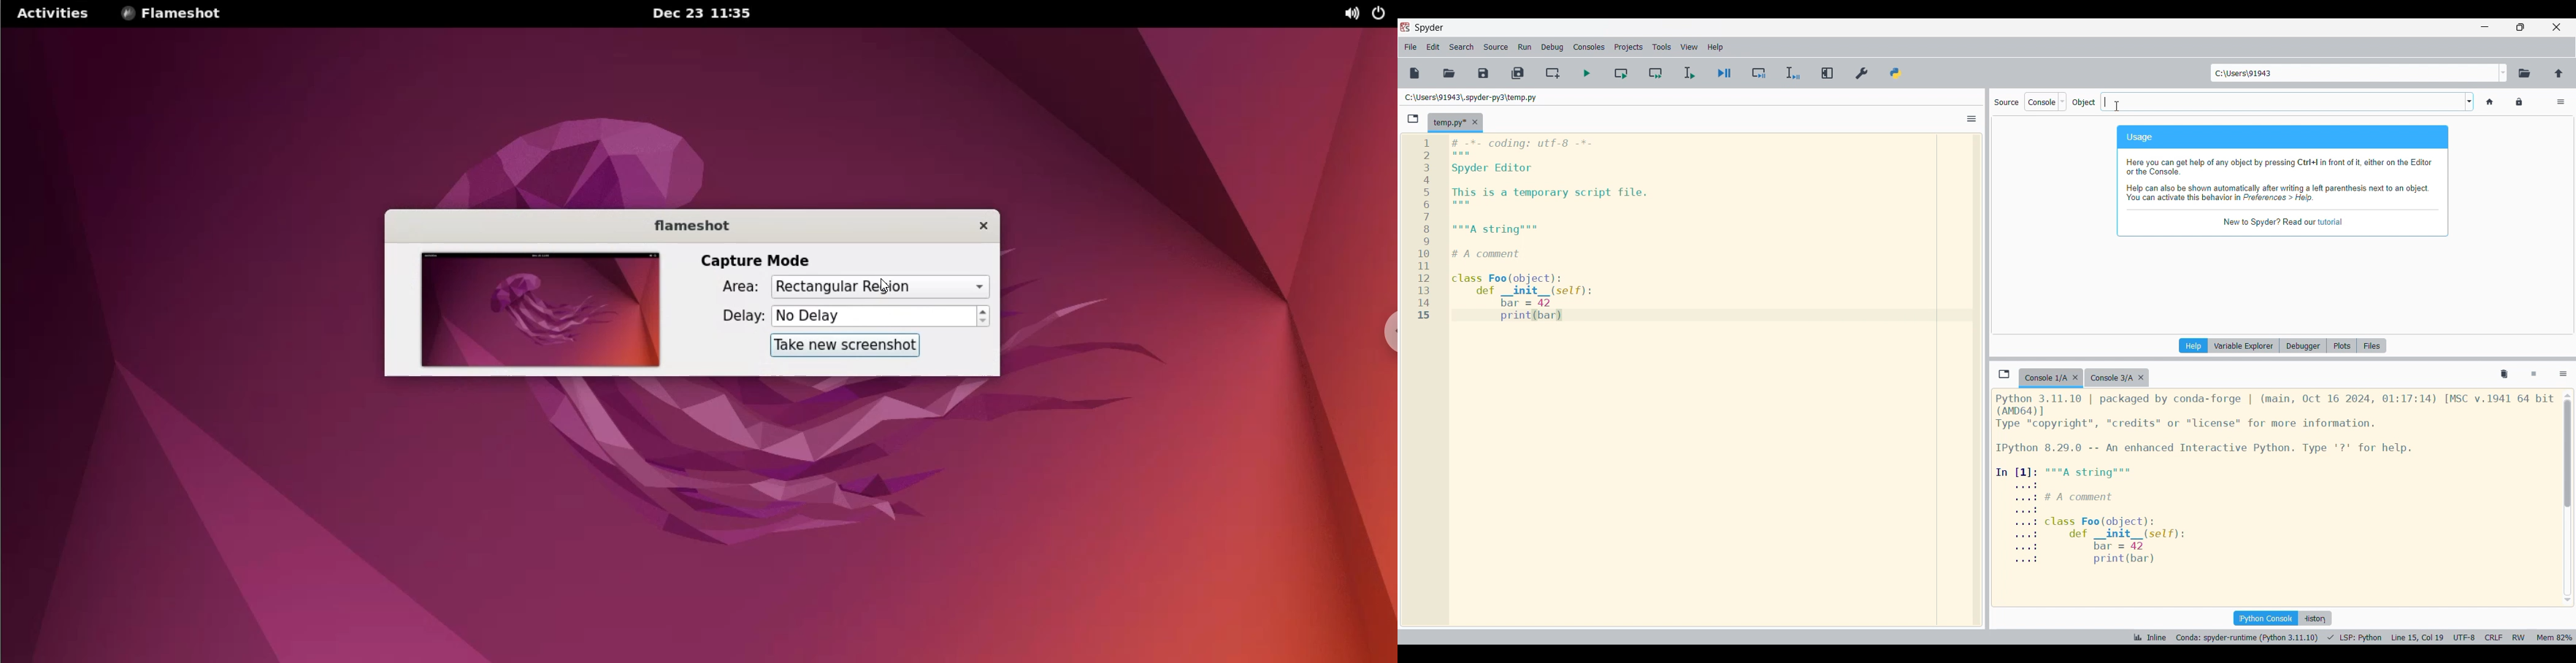  Describe the element at coordinates (1715, 47) in the screenshot. I see `Help menu` at that location.